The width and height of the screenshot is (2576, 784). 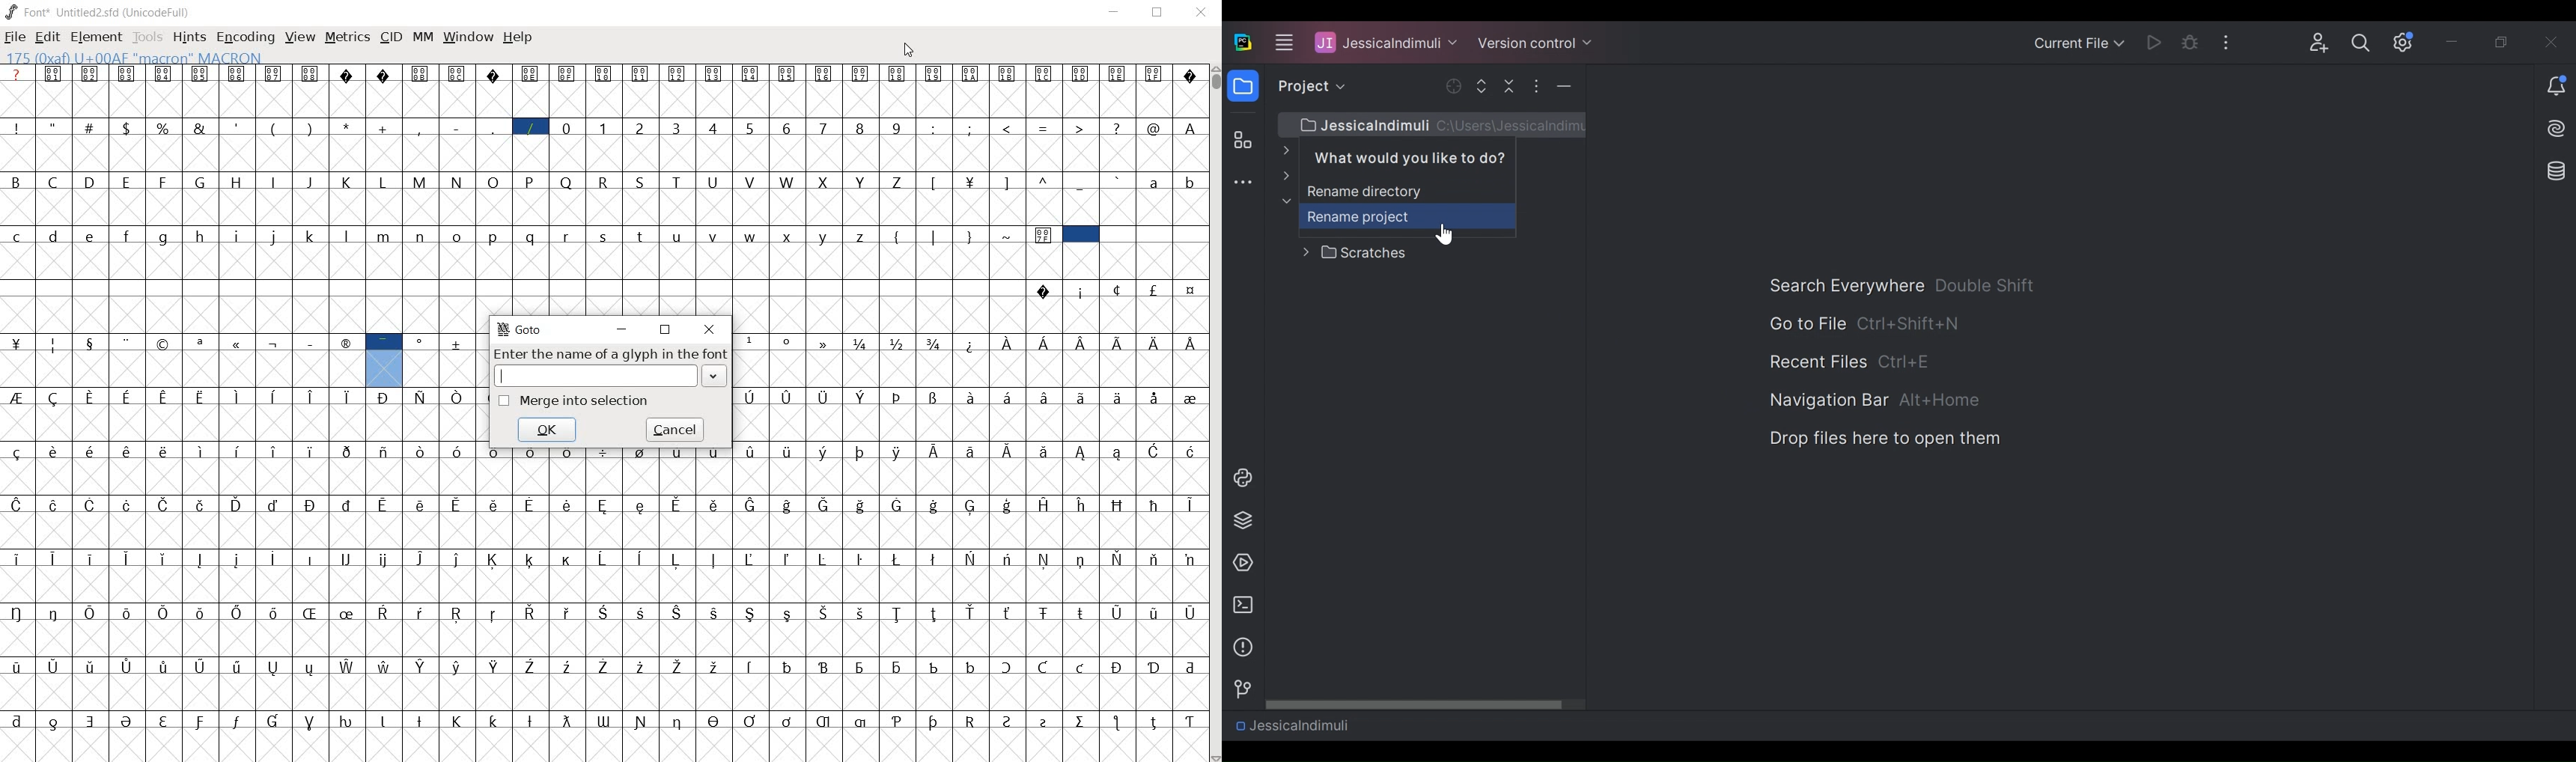 What do you see at coordinates (188, 37) in the screenshot?
I see `HINTS` at bounding box center [188, 37].